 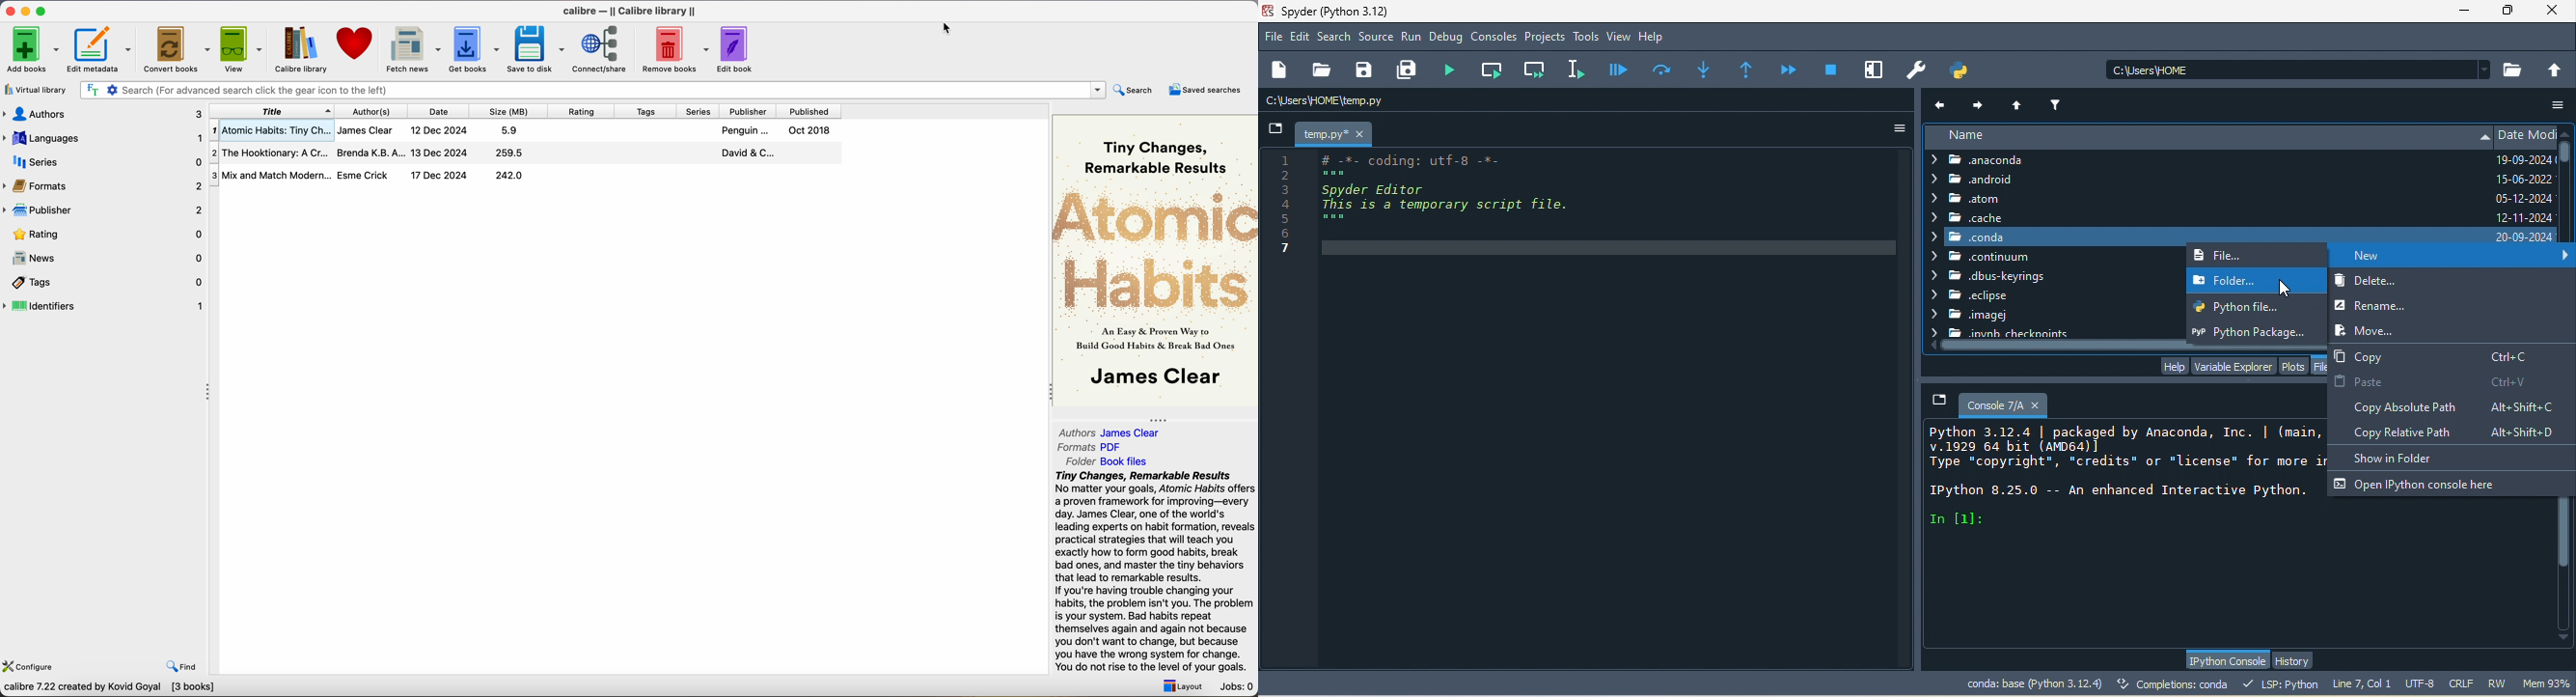 I want to click on tags, so click(x=105, y=283).